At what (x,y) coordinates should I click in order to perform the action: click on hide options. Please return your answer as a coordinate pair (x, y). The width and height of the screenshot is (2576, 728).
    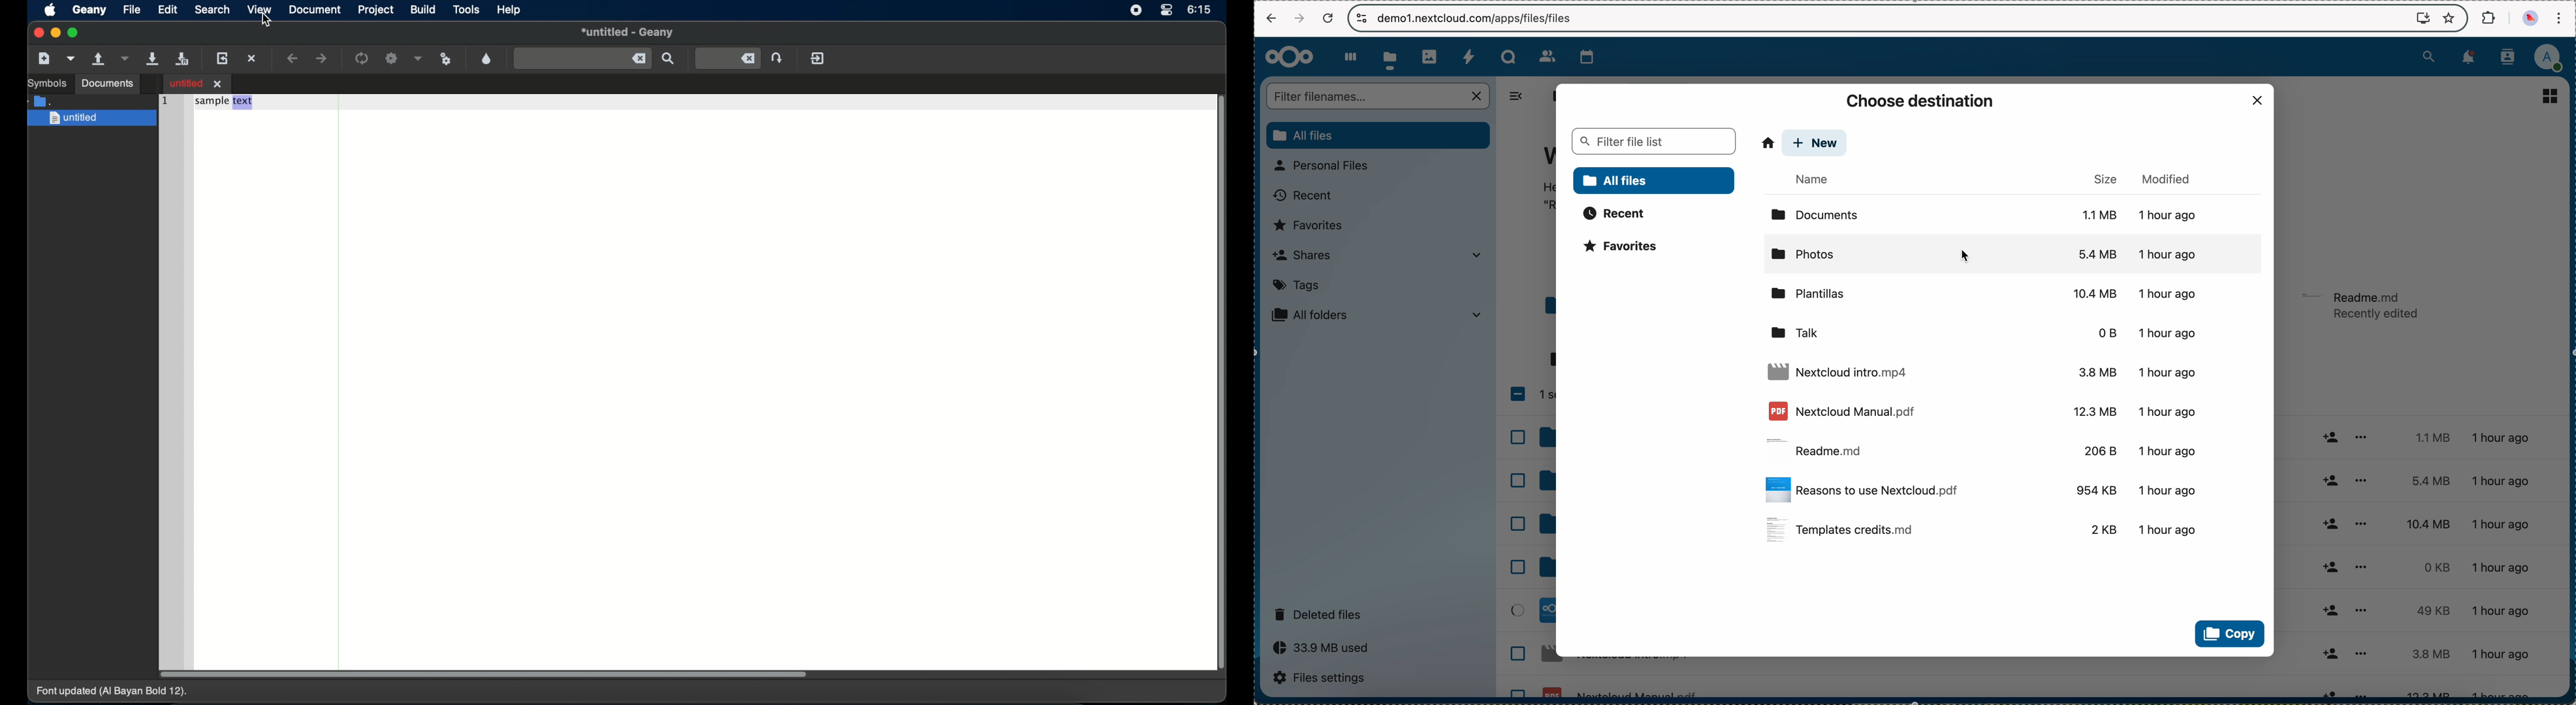
    Looking at the image, I should click on (1521, 97).